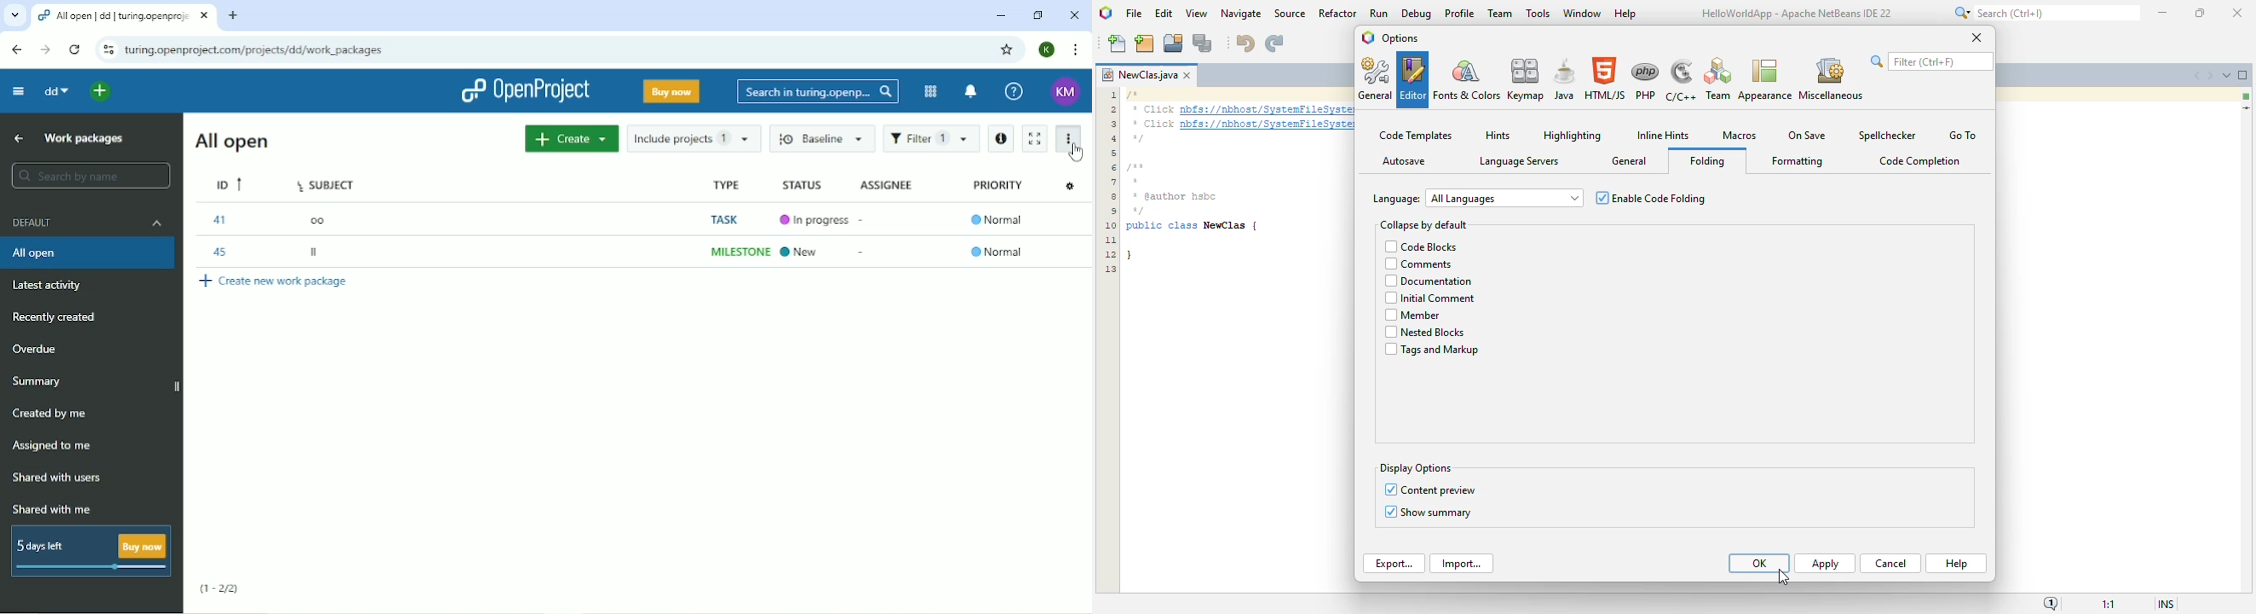 The image size is (2268, 616). What do you see at coordinates (257, 49) in the screenshot?
I see `Site` at bounding box center [257, 49].